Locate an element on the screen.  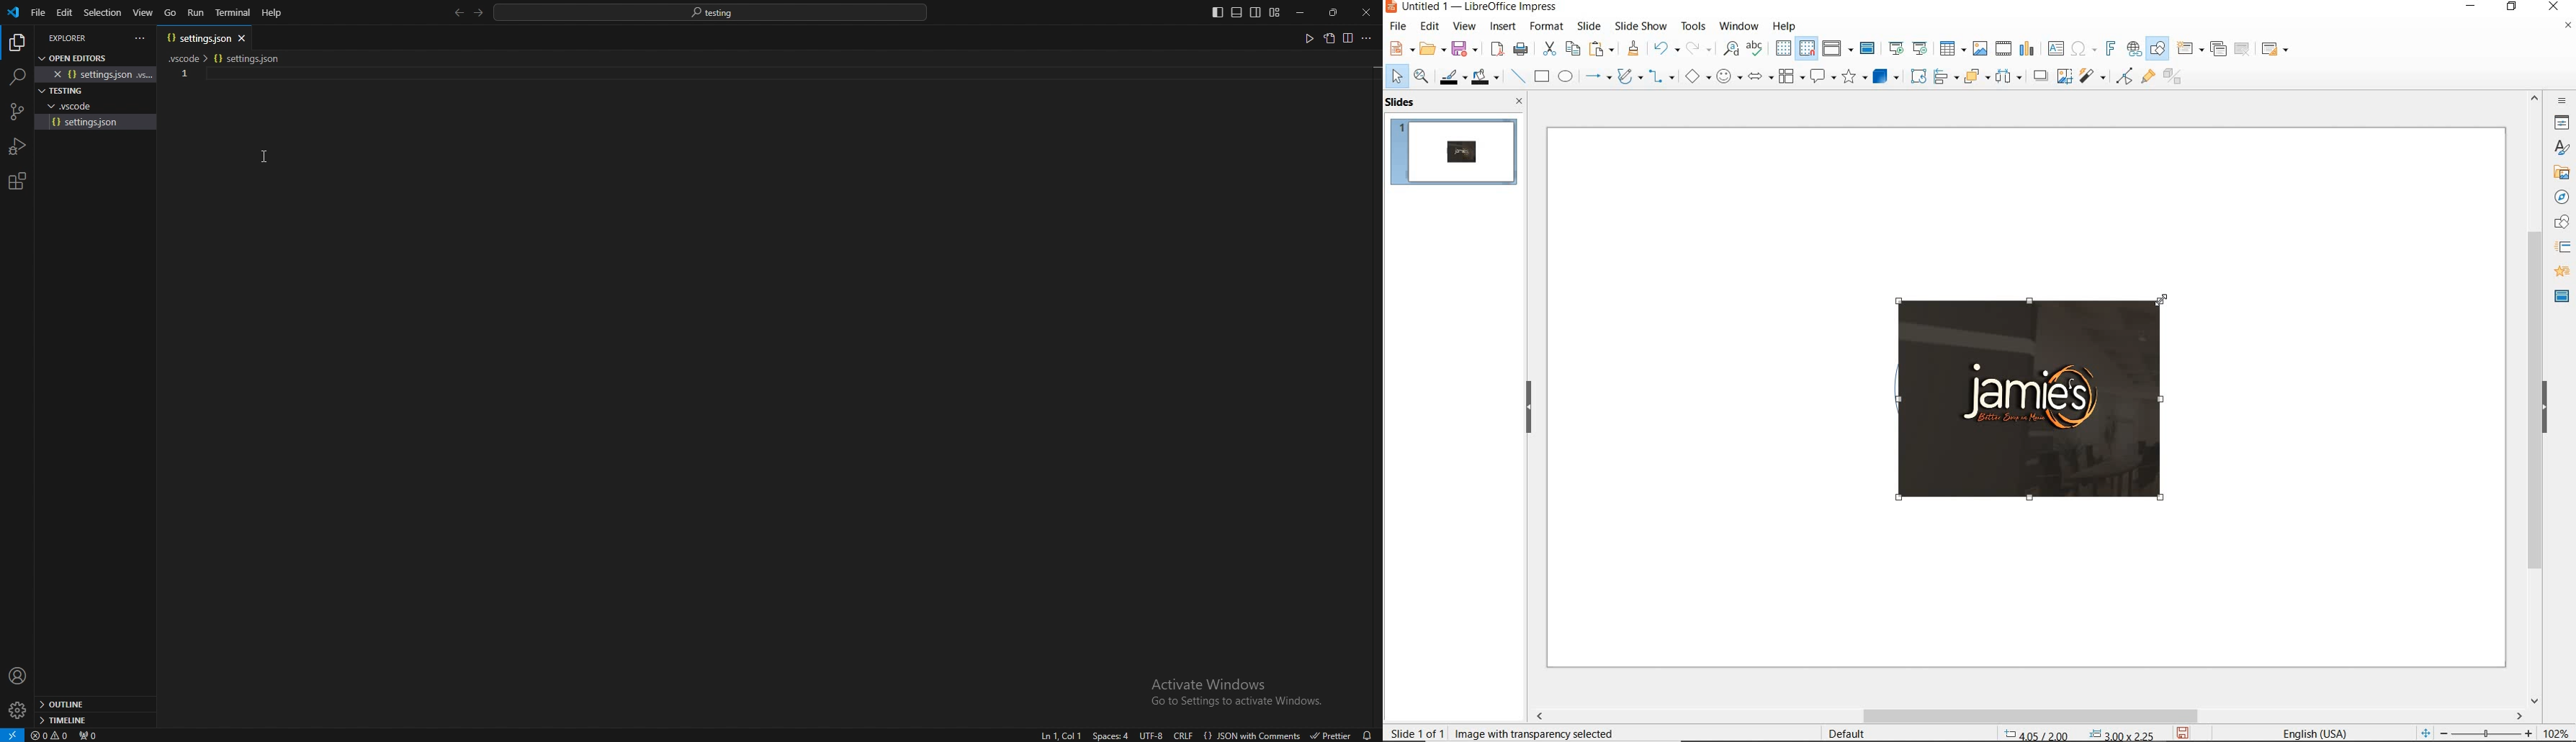
clone formatting is located at coordinates (1634, 49).